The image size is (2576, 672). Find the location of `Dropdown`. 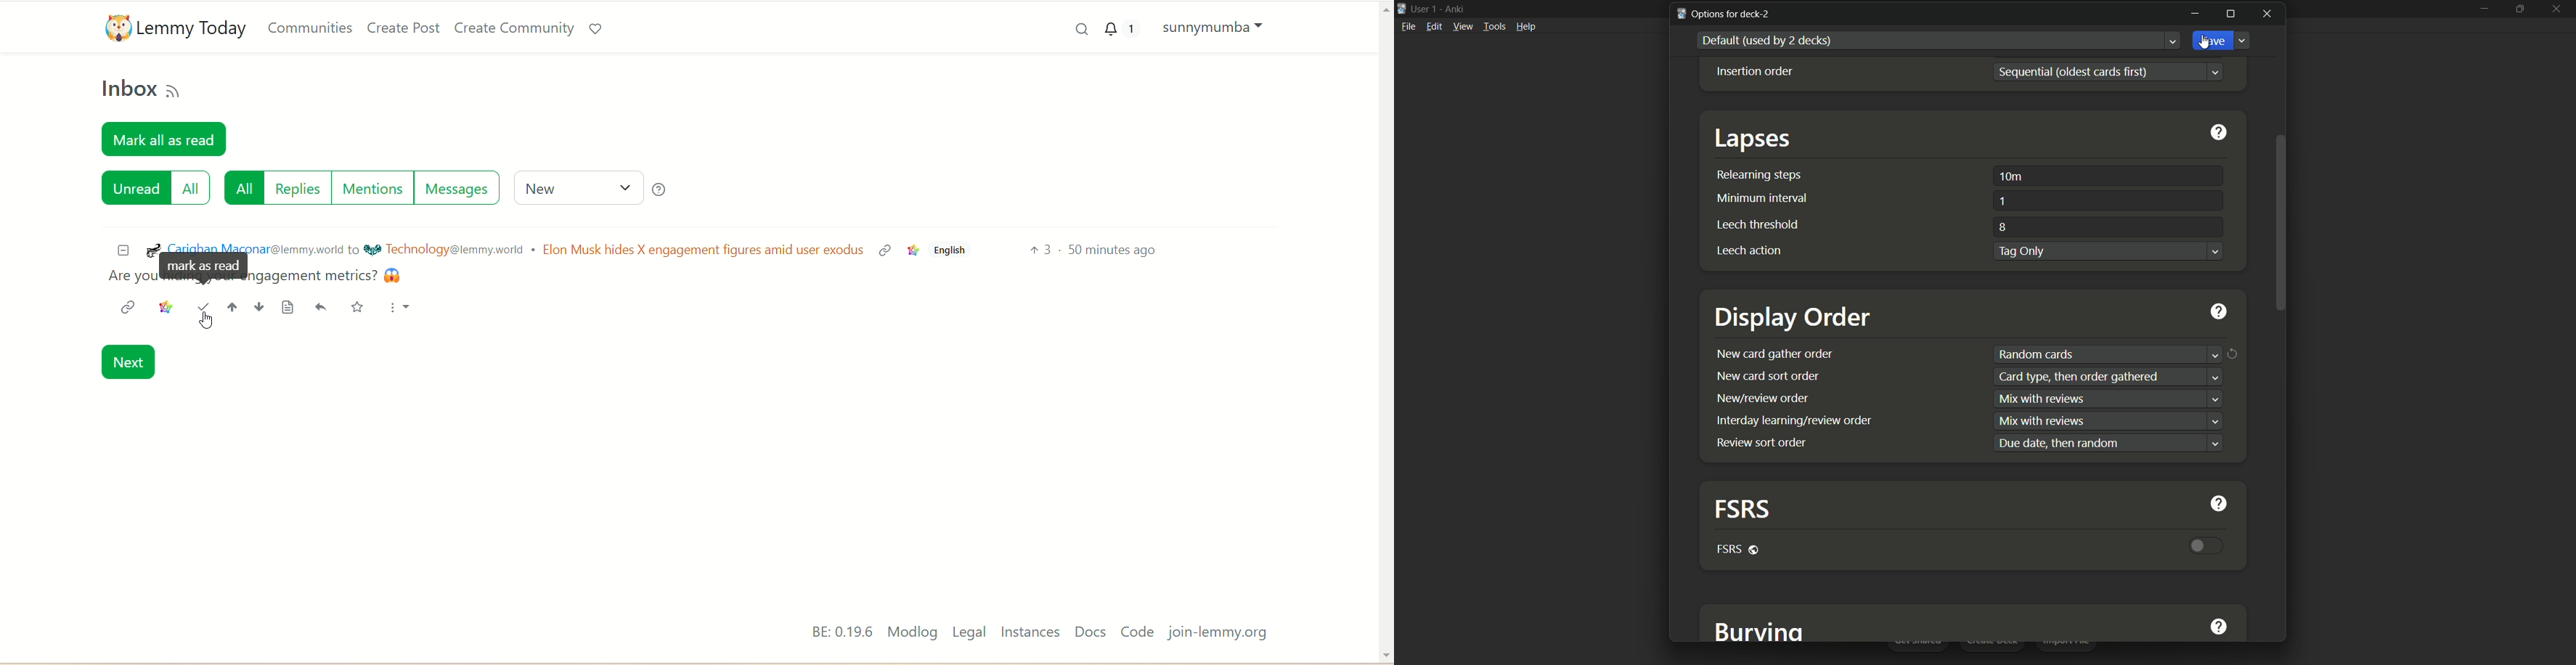

Dropdown is located at coordinates (2243, 41).